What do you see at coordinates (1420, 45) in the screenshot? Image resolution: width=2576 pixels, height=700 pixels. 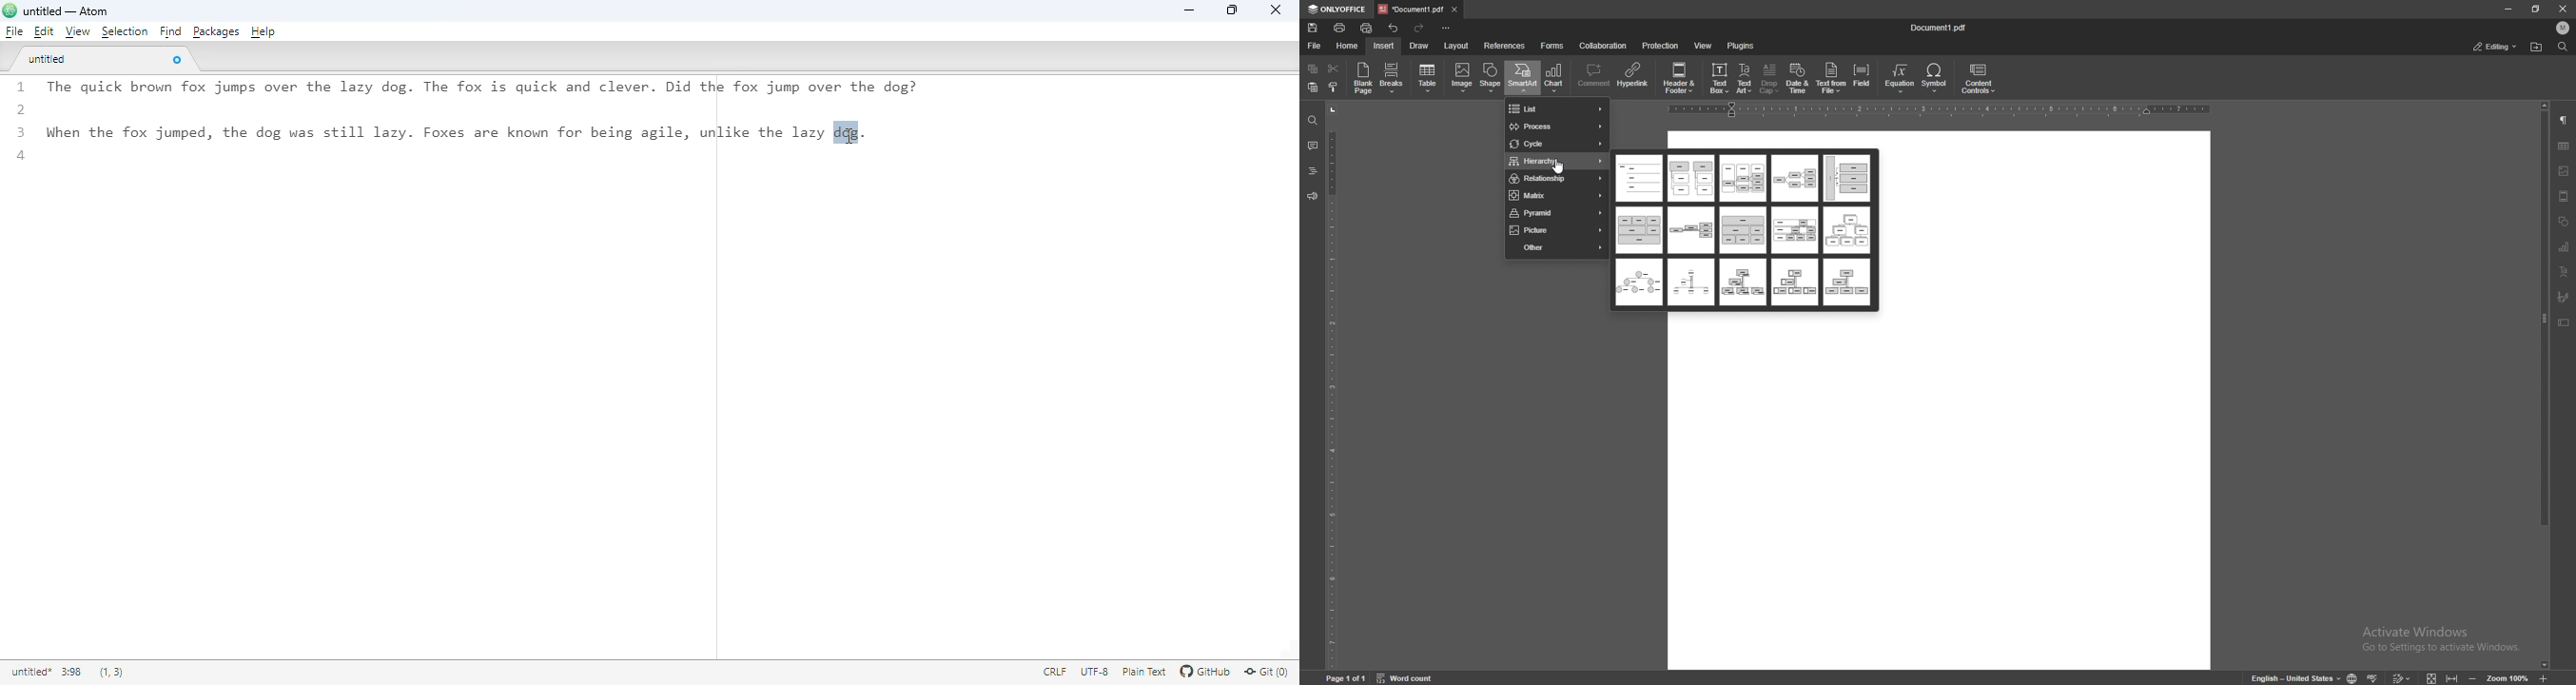 I see `draw` at bounding box center [1420, 45].